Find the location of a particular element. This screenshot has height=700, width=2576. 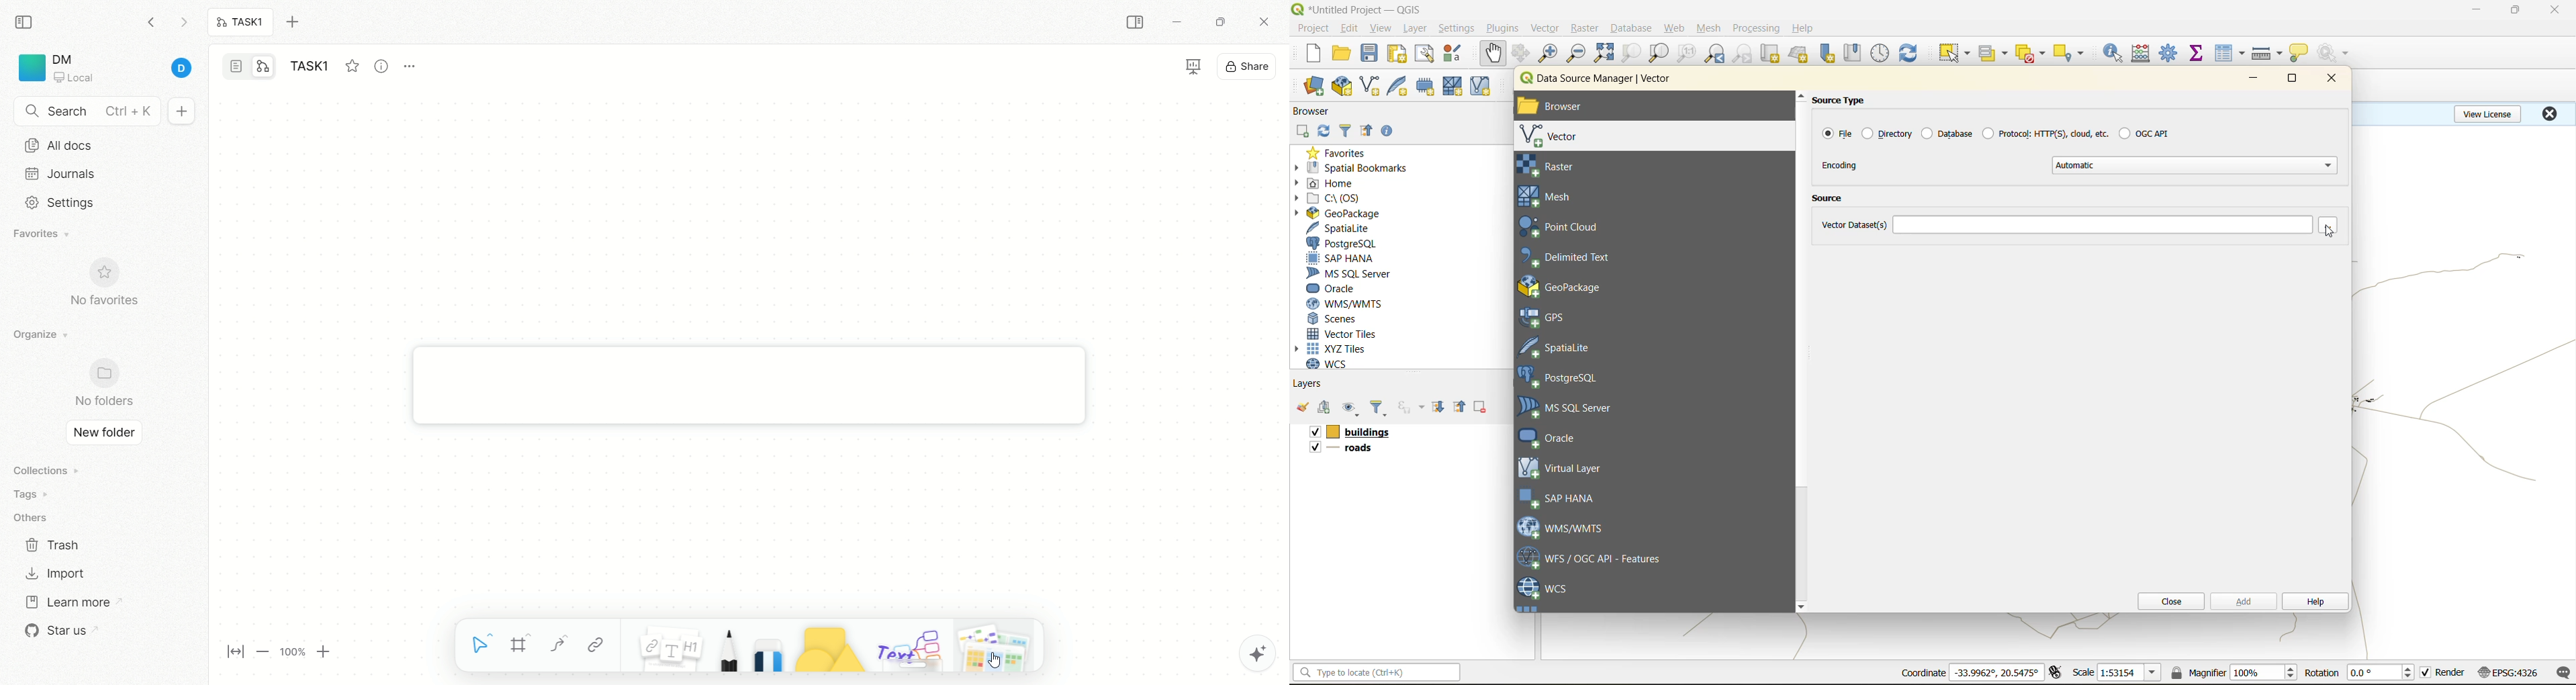

tags is located at coordinates (27, 494).